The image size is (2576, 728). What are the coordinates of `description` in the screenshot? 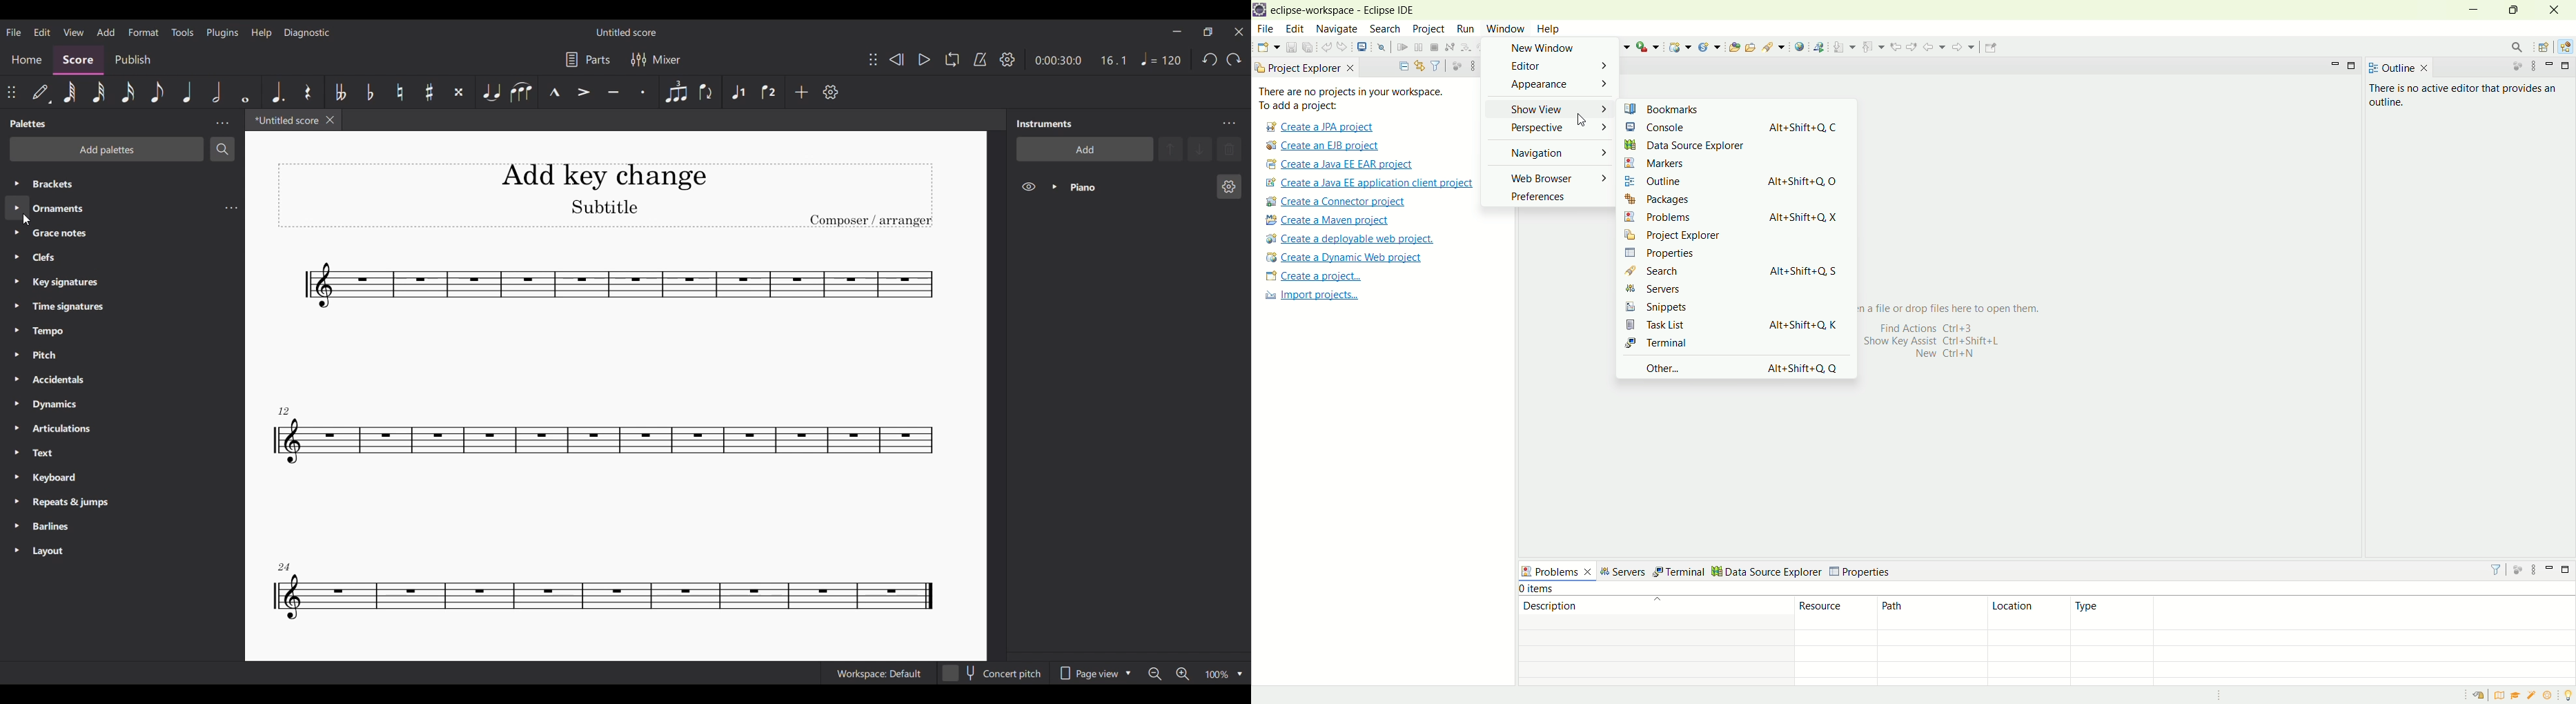 It's located at (1653, 605).